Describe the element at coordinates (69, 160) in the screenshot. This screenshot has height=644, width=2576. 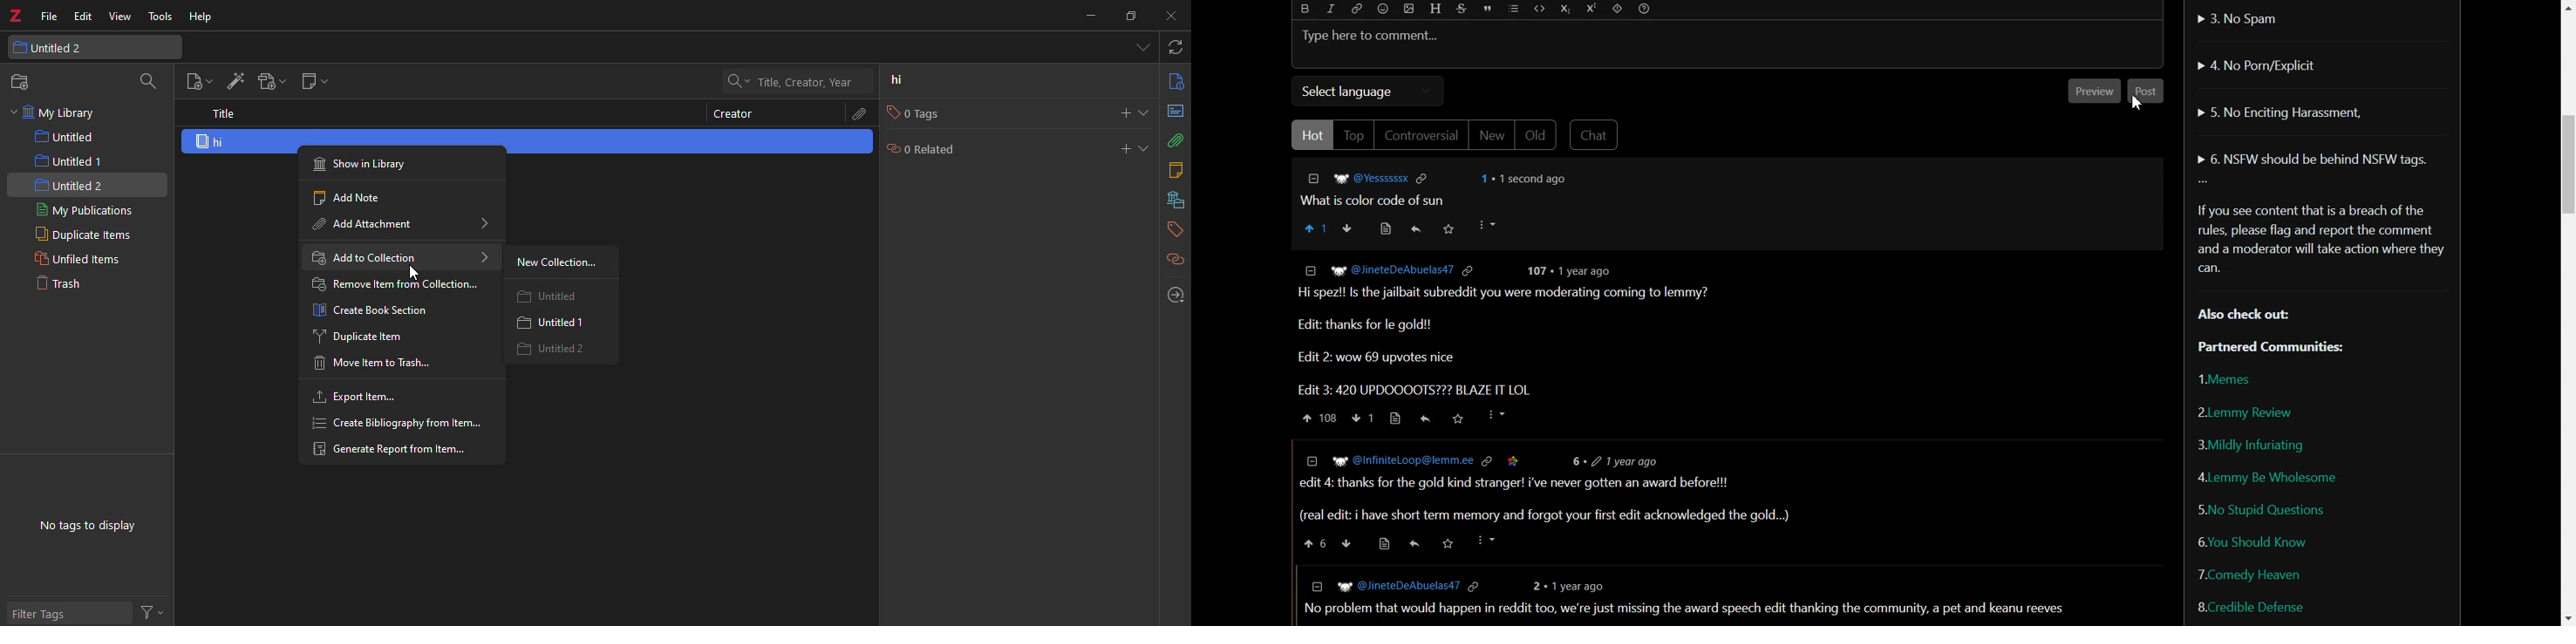
I see `untitled 1` at that location.